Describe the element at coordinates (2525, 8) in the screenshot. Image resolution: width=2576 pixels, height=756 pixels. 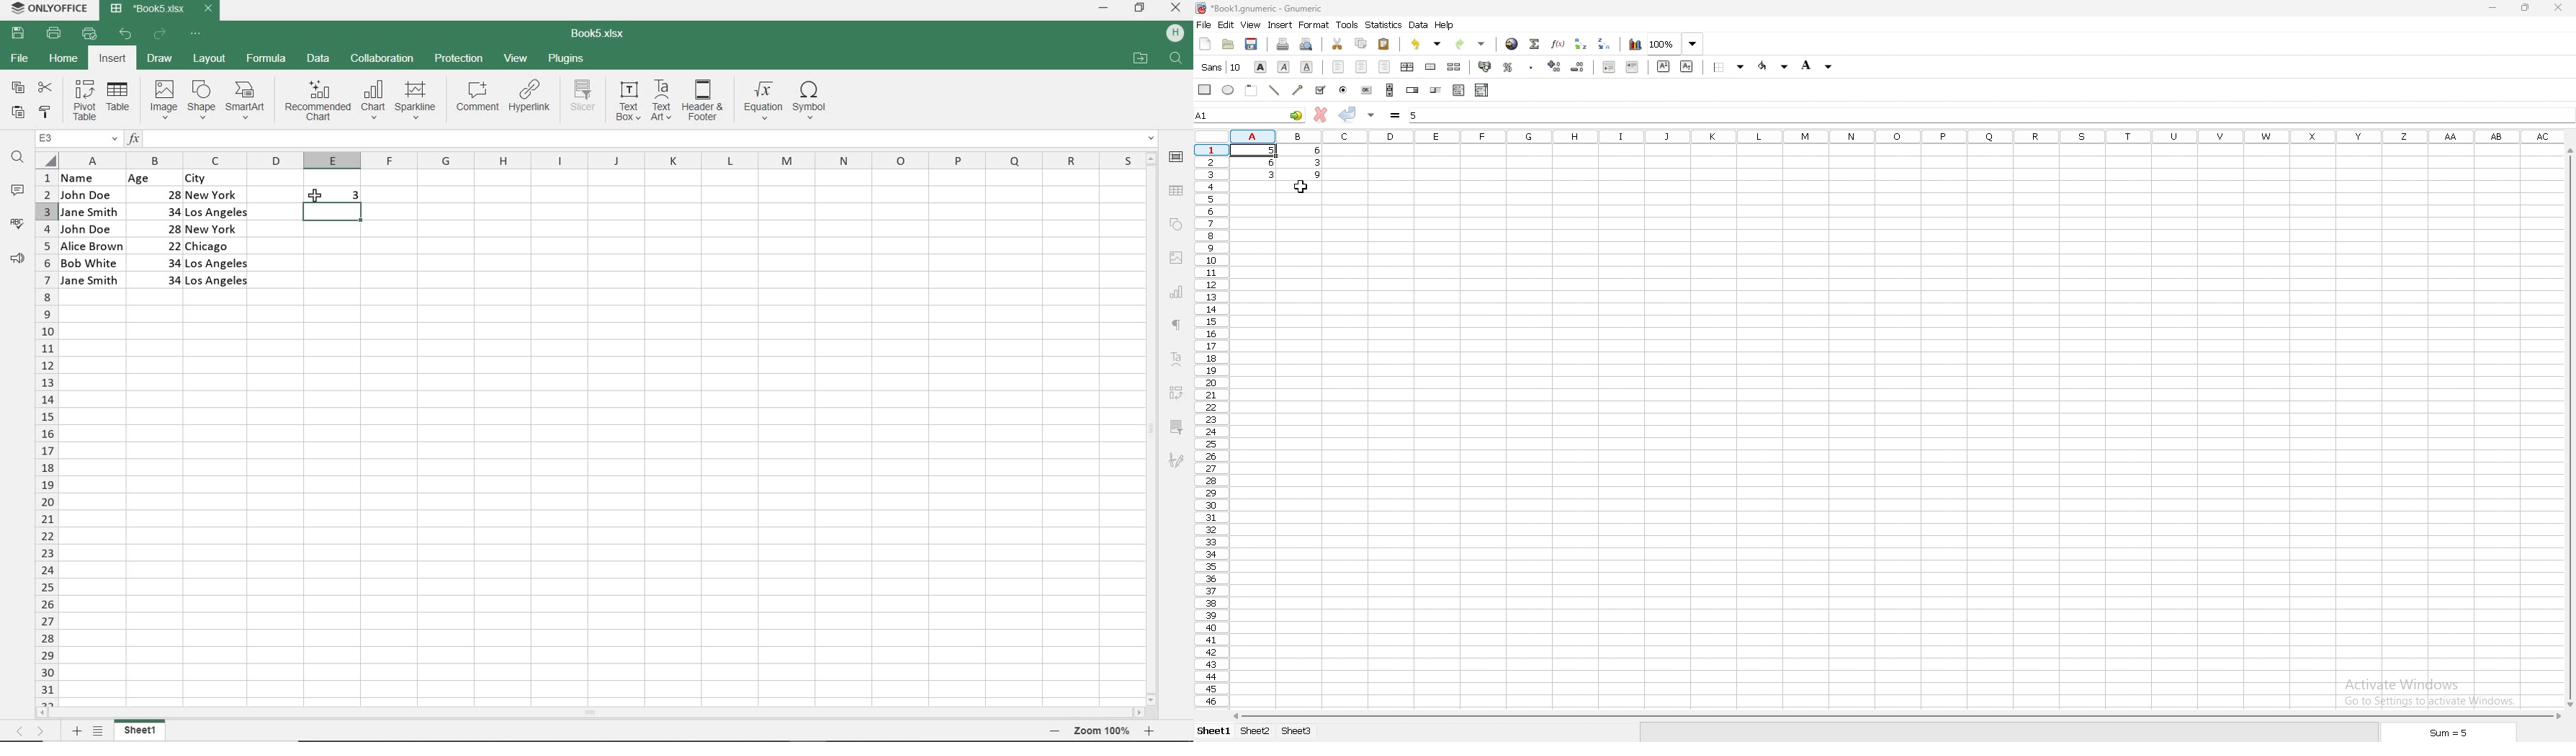
I see `resize` at that location.